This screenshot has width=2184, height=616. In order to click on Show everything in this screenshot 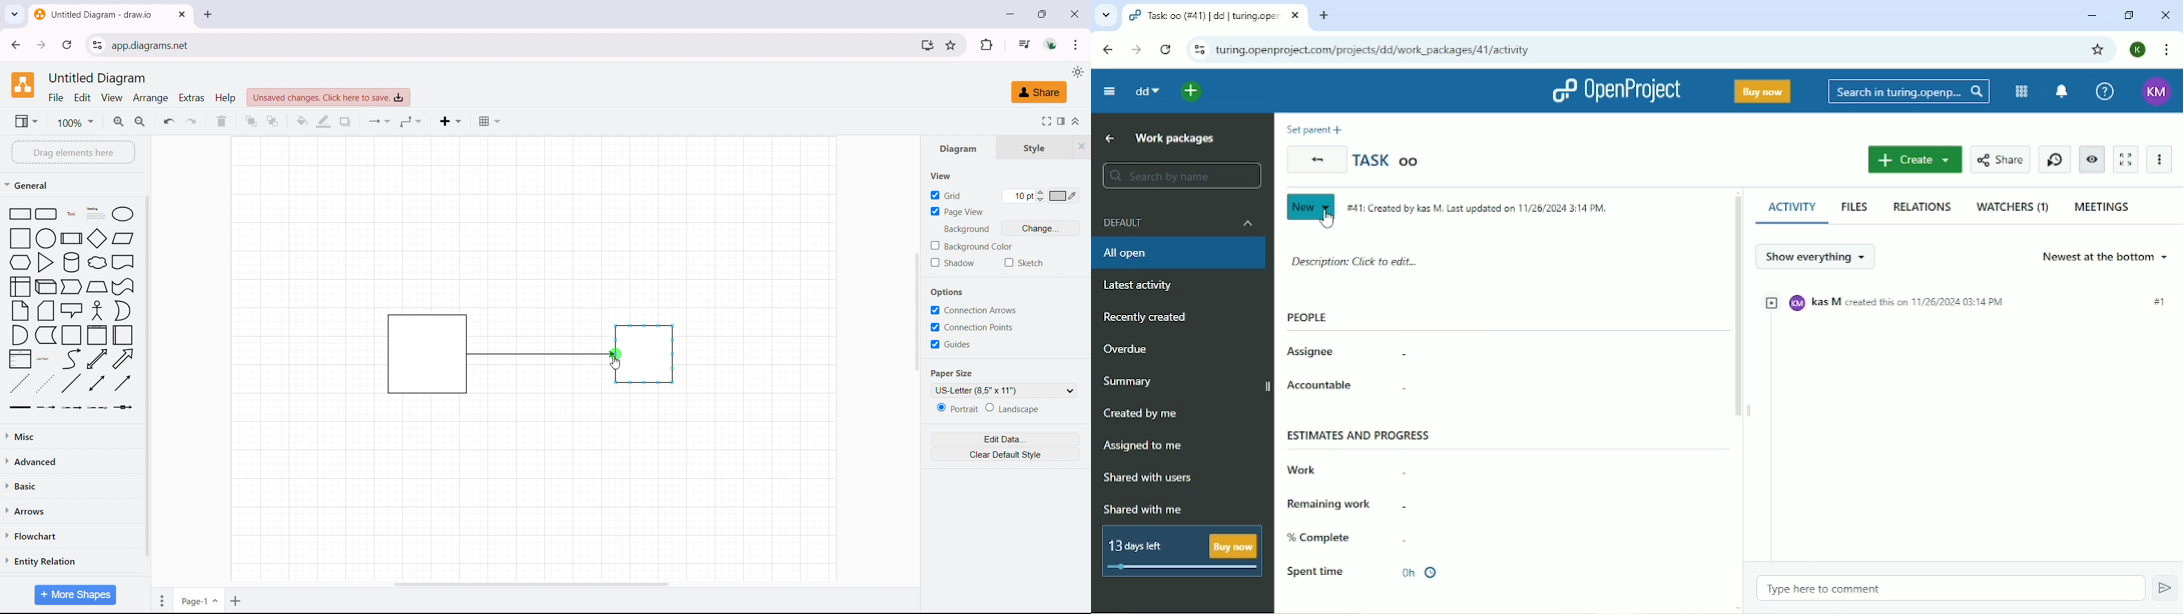, I will do `click(1816, 255)`.